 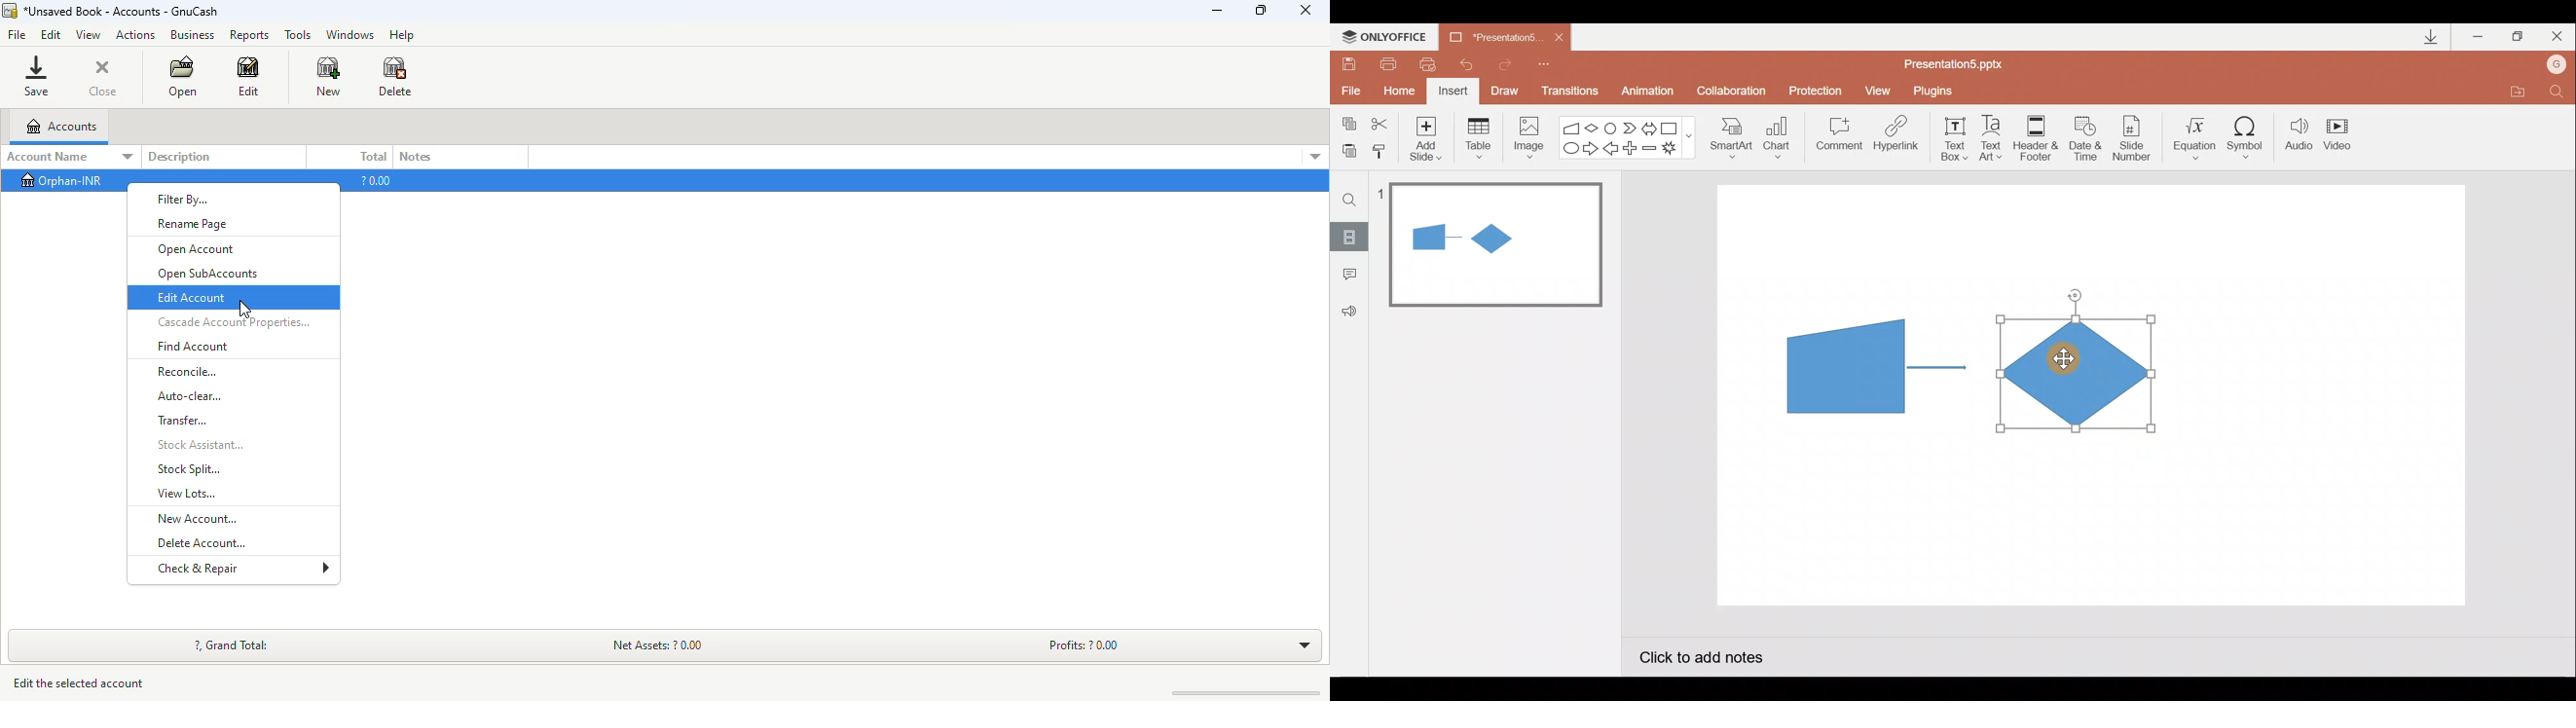 I want to click on Hyperlink, so click(x=1897, y=138).